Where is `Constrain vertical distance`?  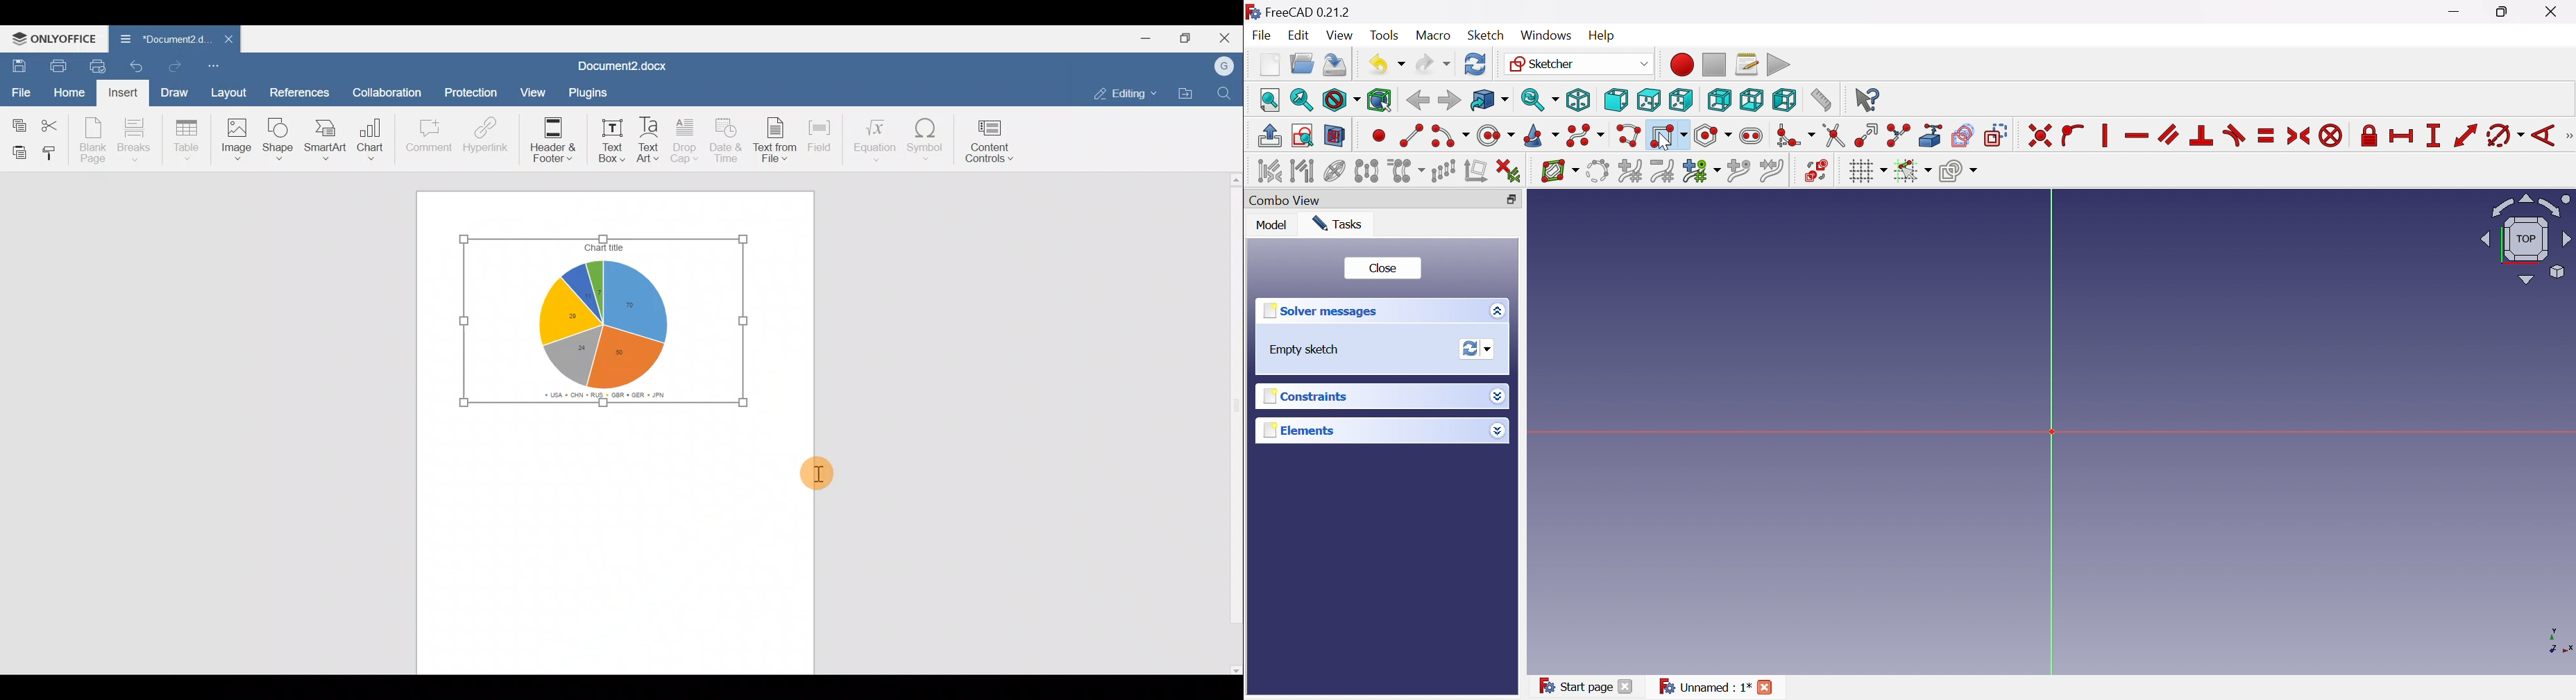
Constrain vertical distance is located at coordinates (2433, 135).